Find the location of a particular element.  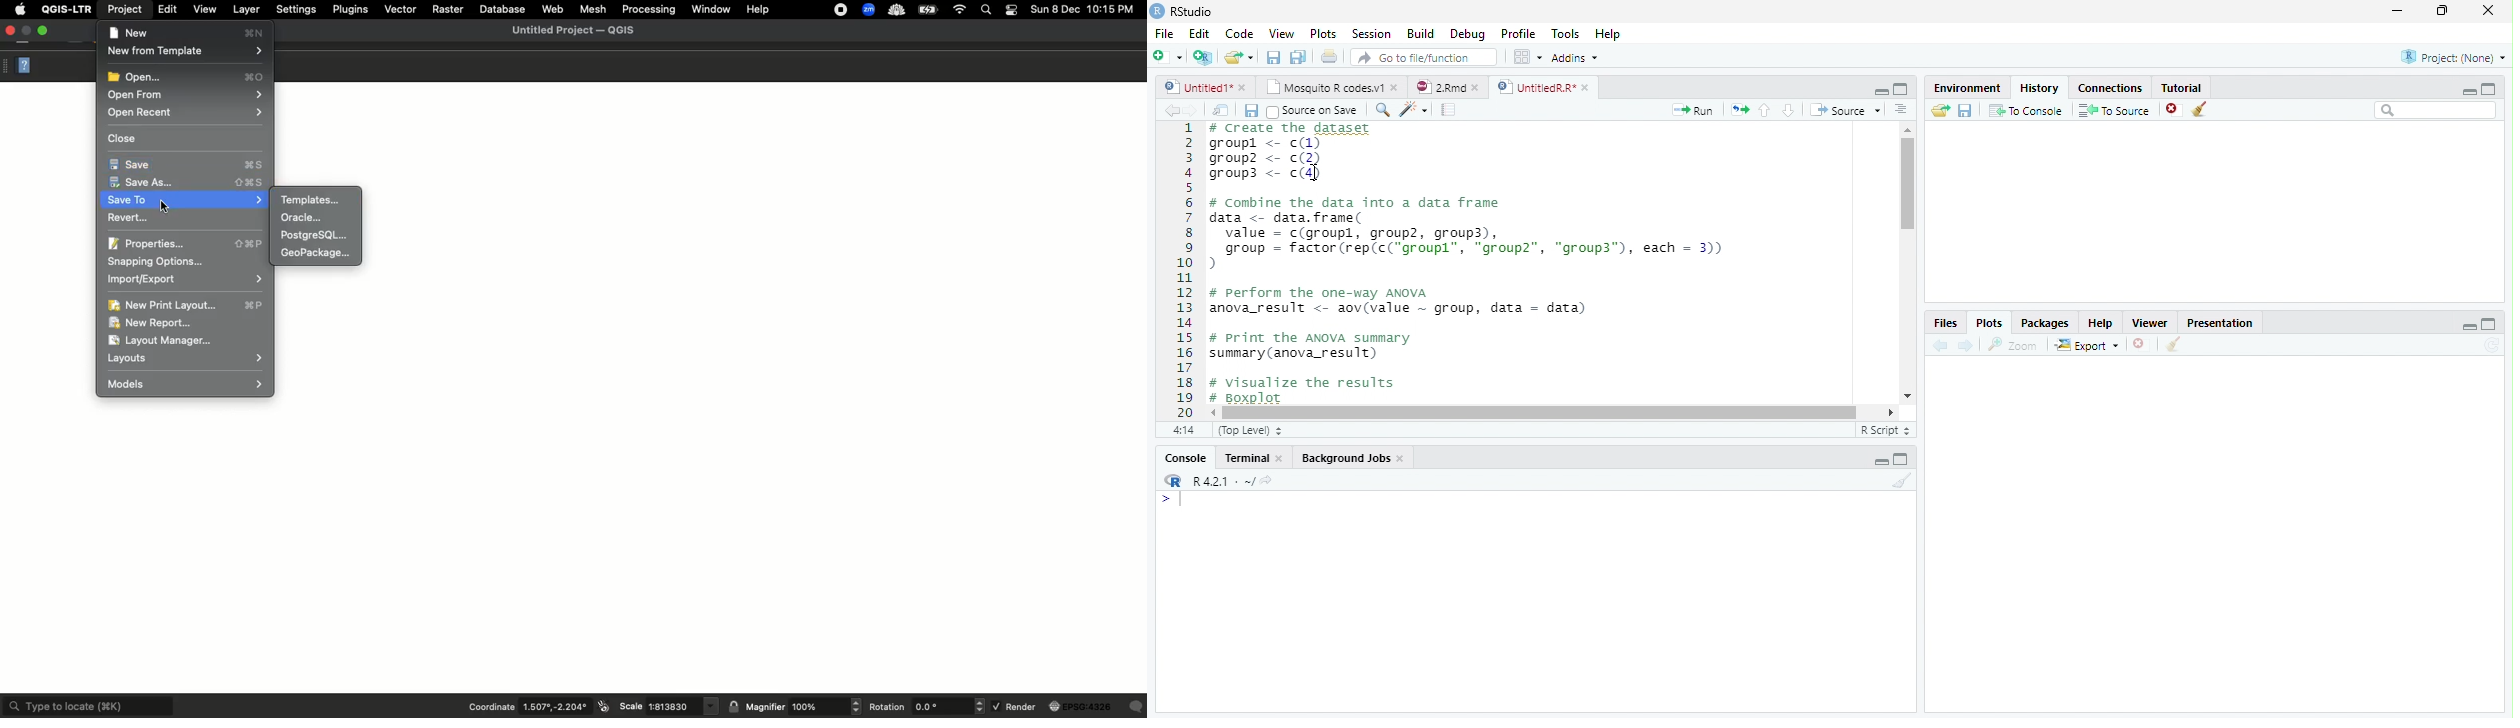

background jobs is located at coordinates (1354, 460).